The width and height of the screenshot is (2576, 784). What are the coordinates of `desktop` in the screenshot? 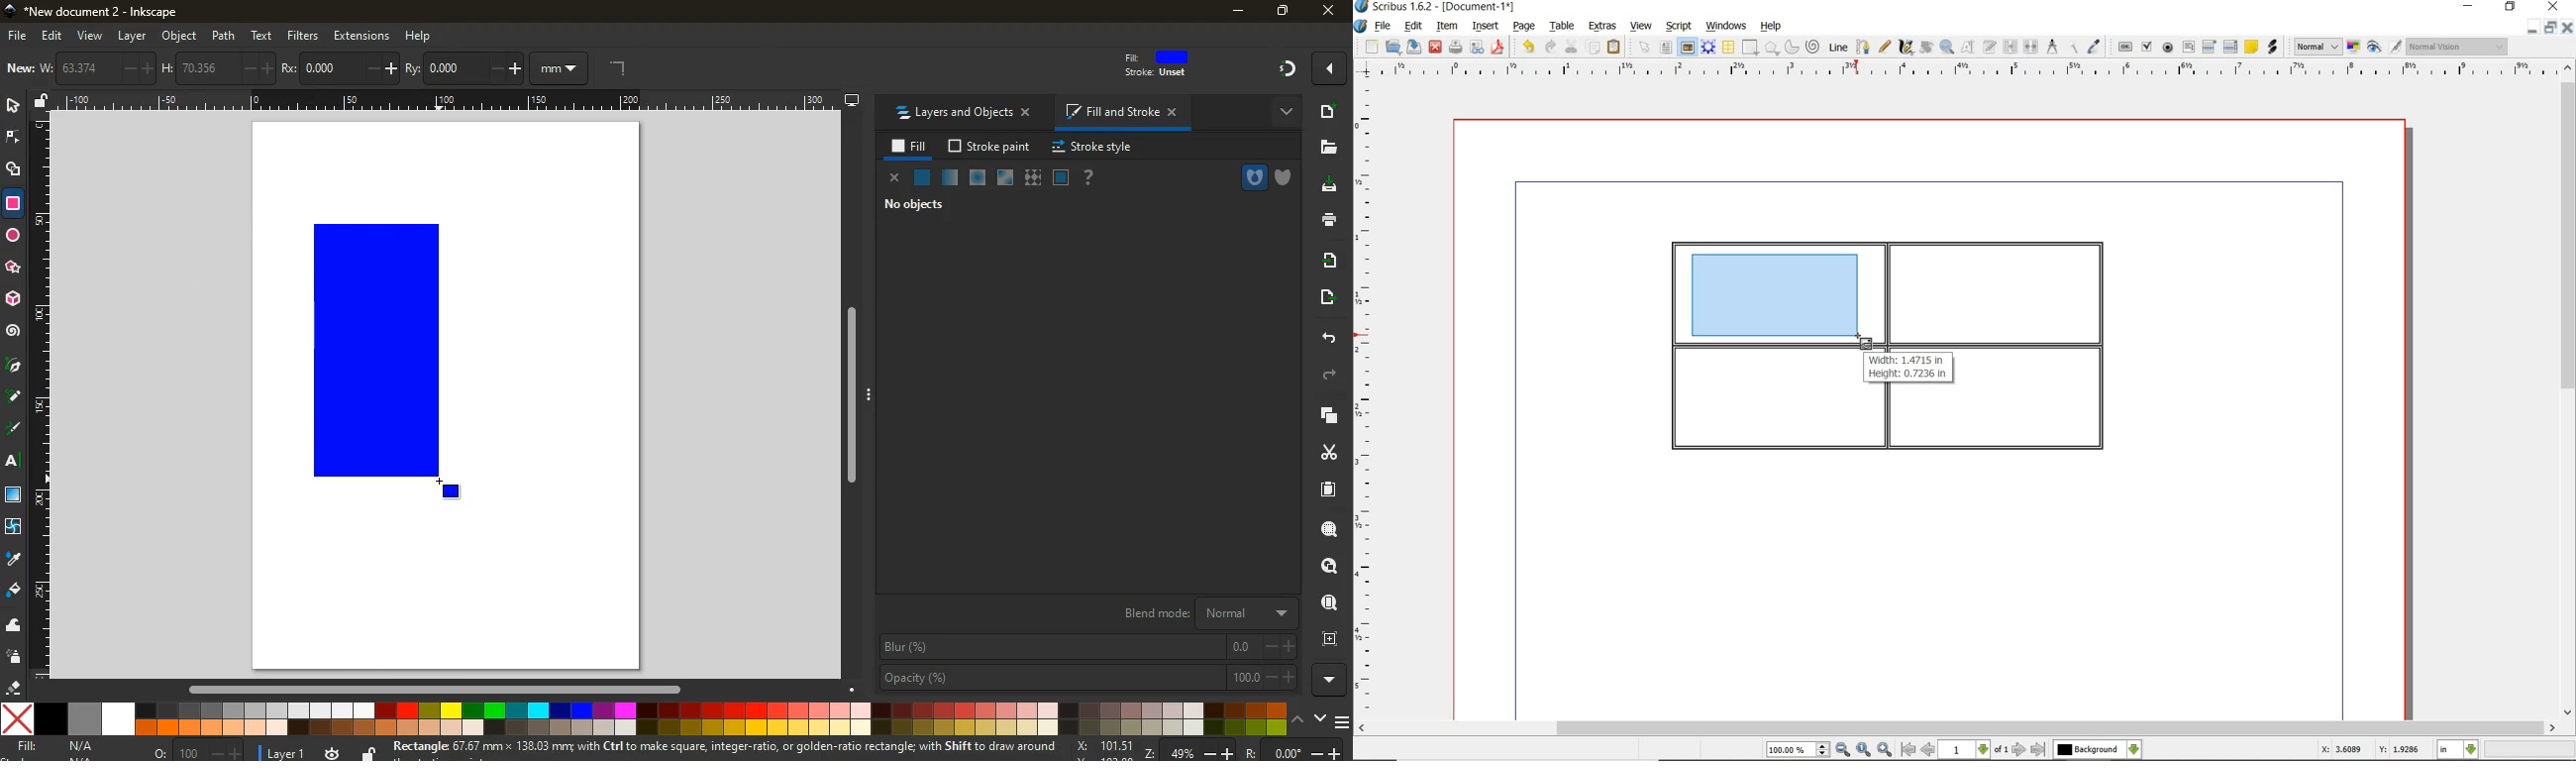 It's located at (1322, 187).